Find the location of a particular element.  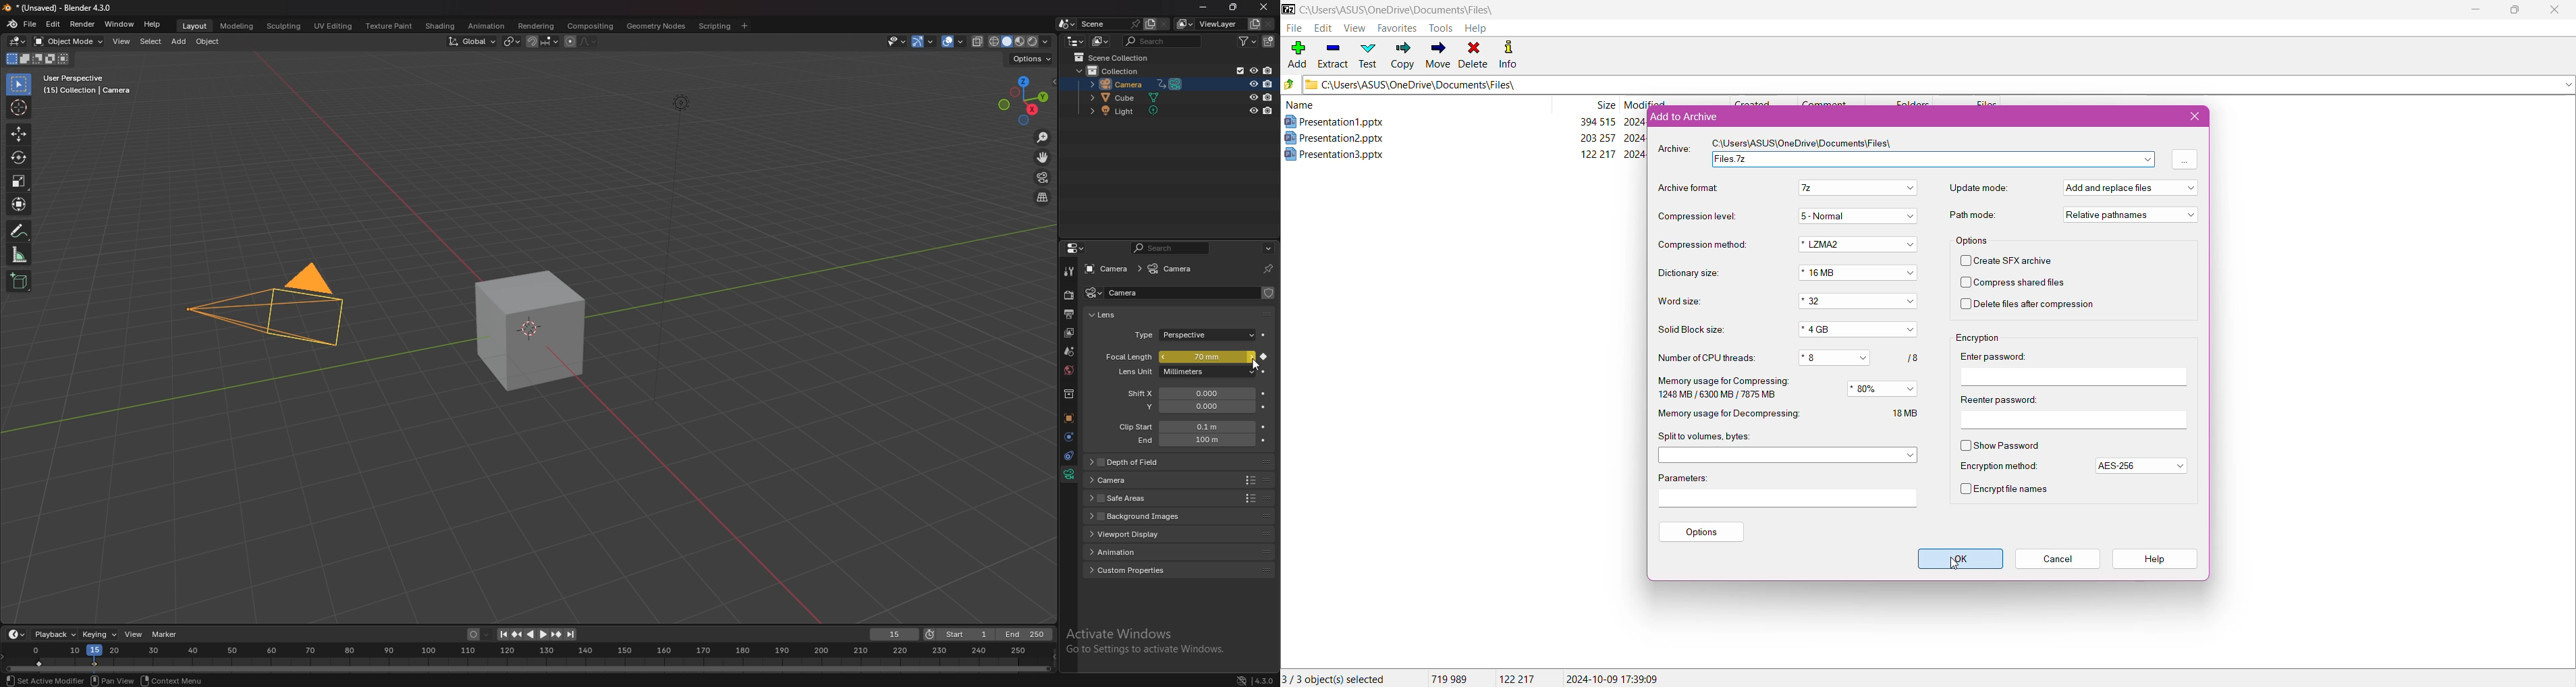

data is located at coordinates (1069, 474).